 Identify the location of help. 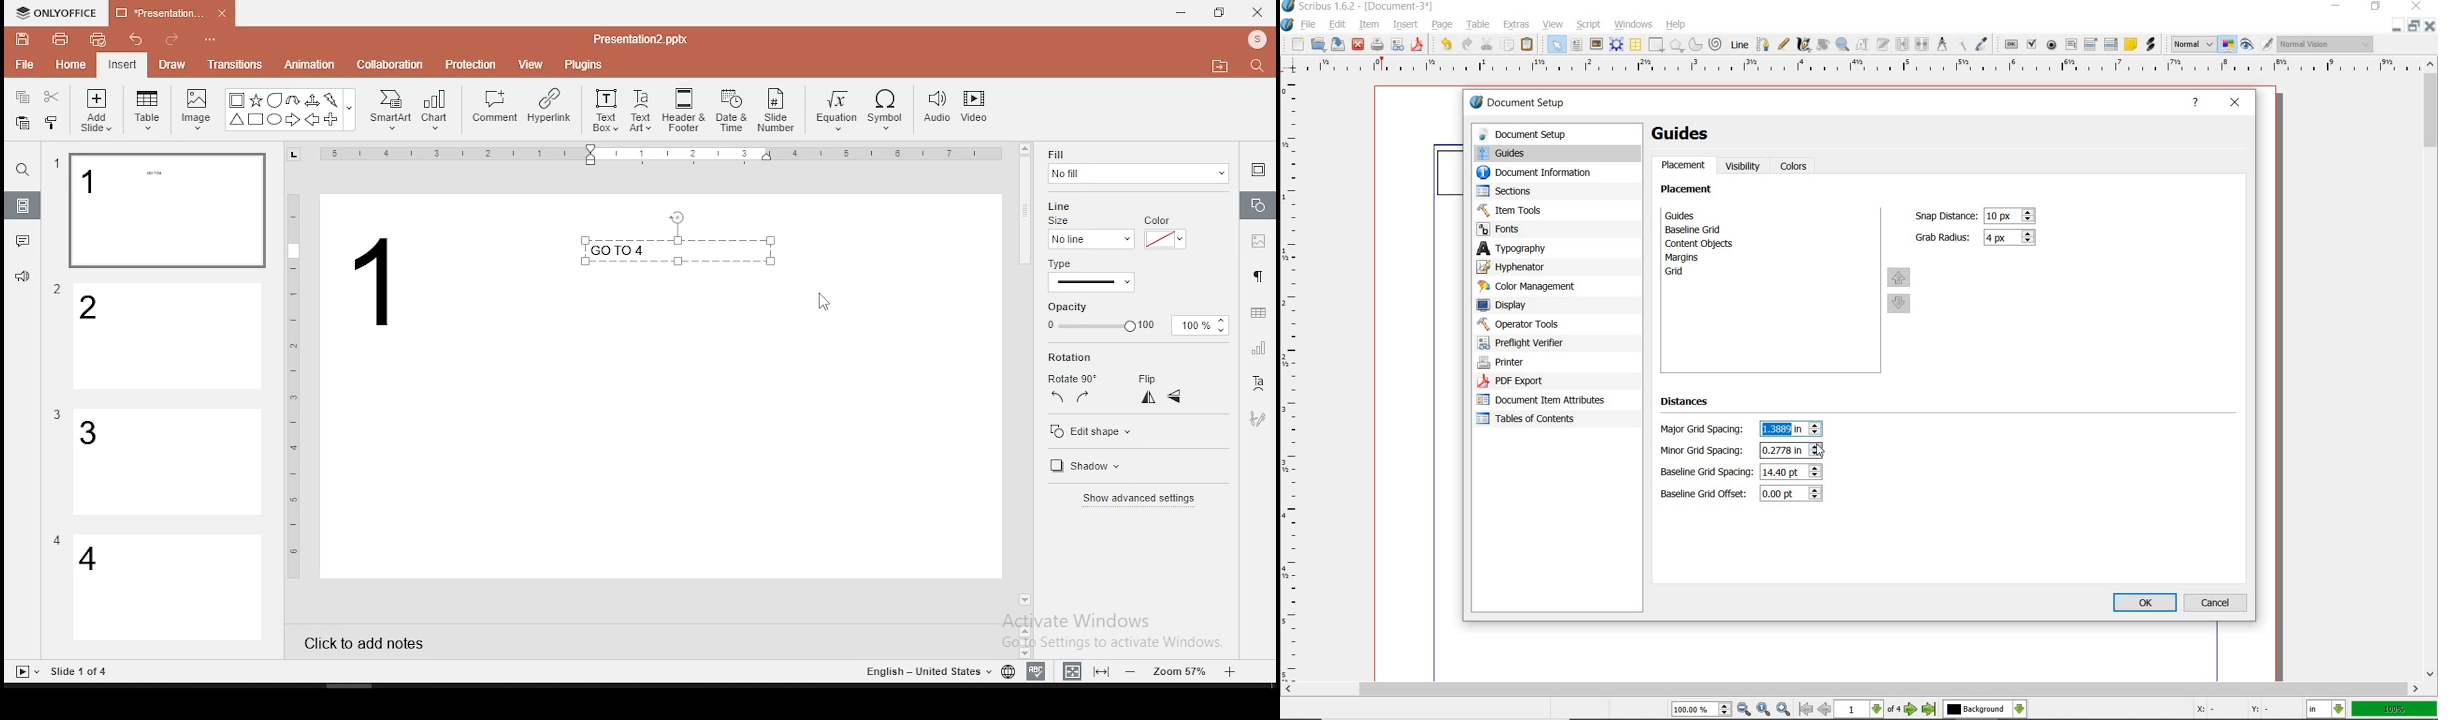
(1676, 26).